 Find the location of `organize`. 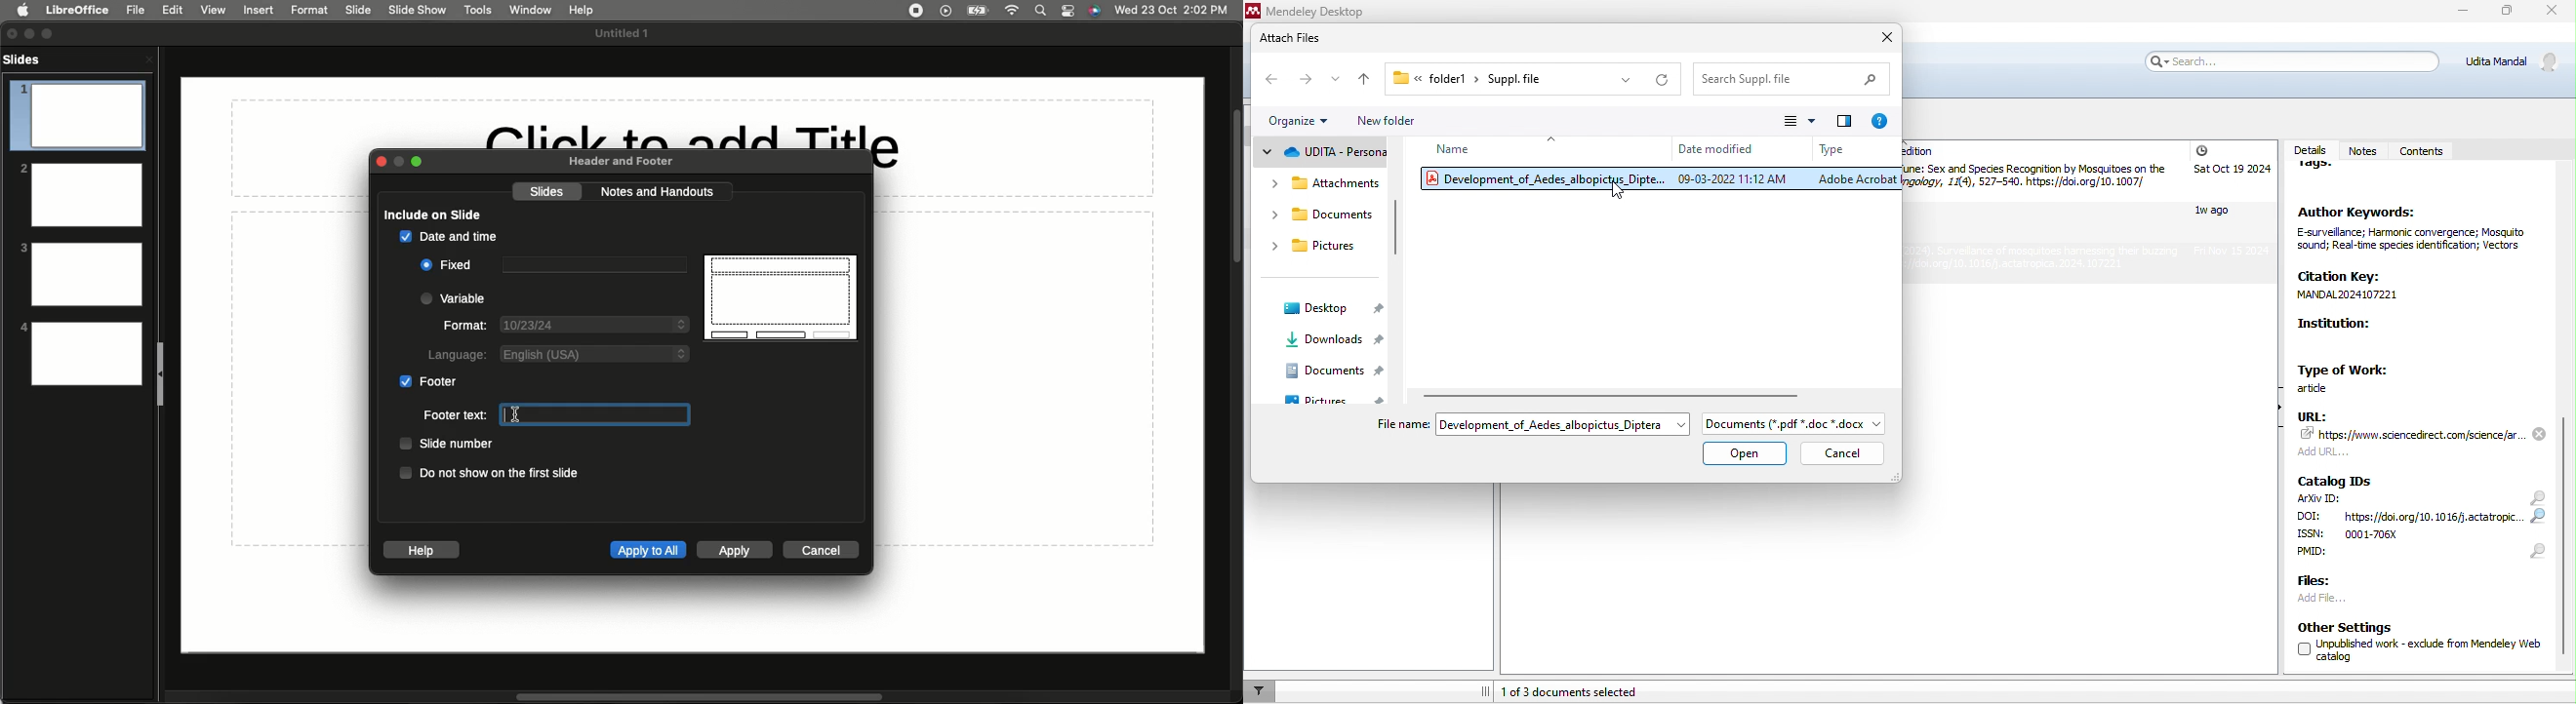

organize is located at coordinates (1303, 122).